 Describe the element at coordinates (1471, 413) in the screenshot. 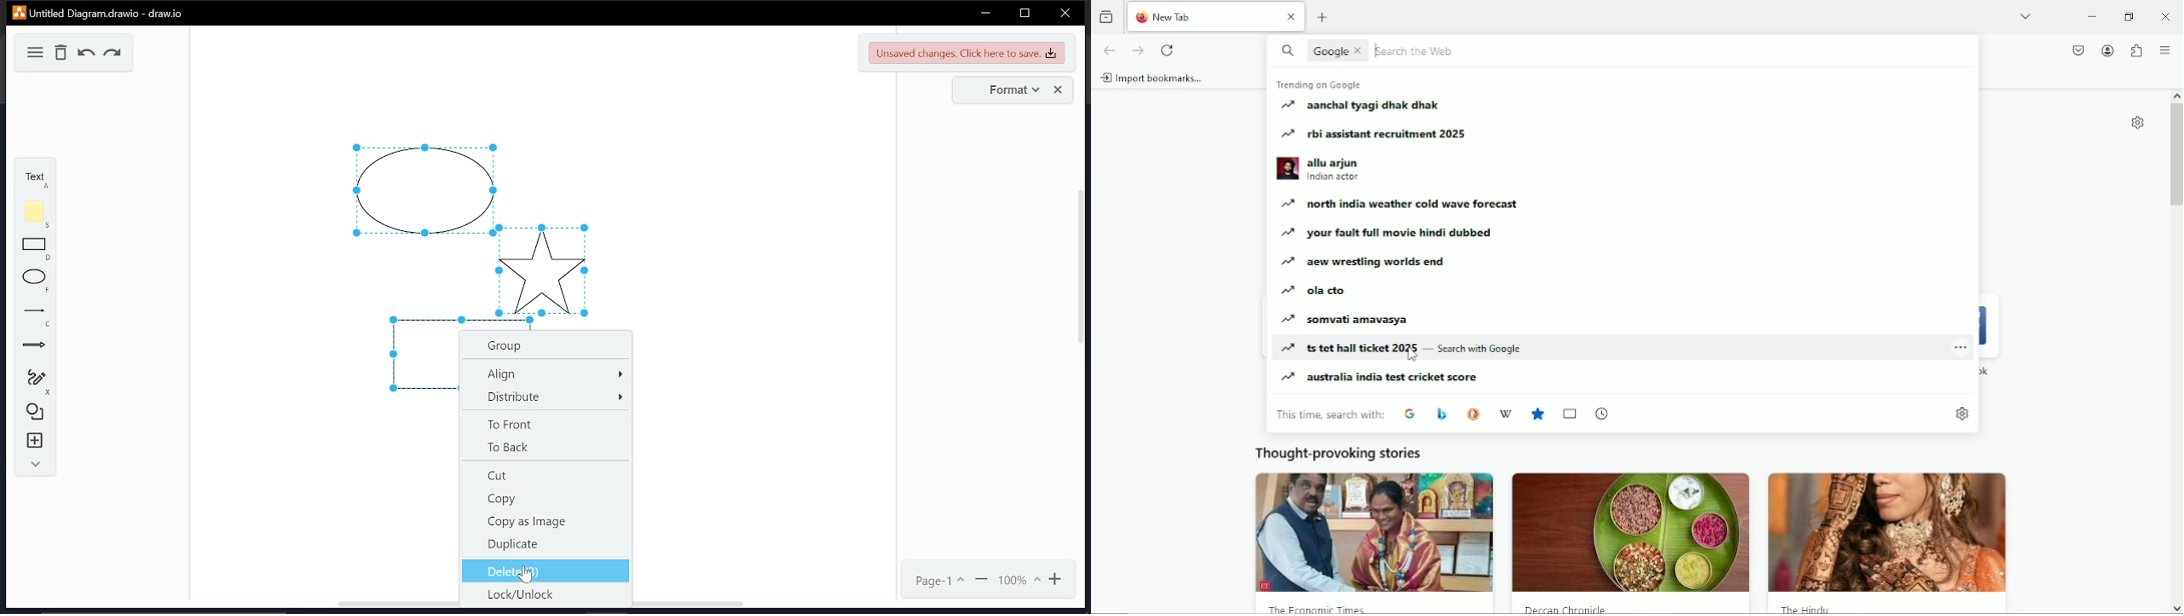

I see `Duck duck go` at that location.